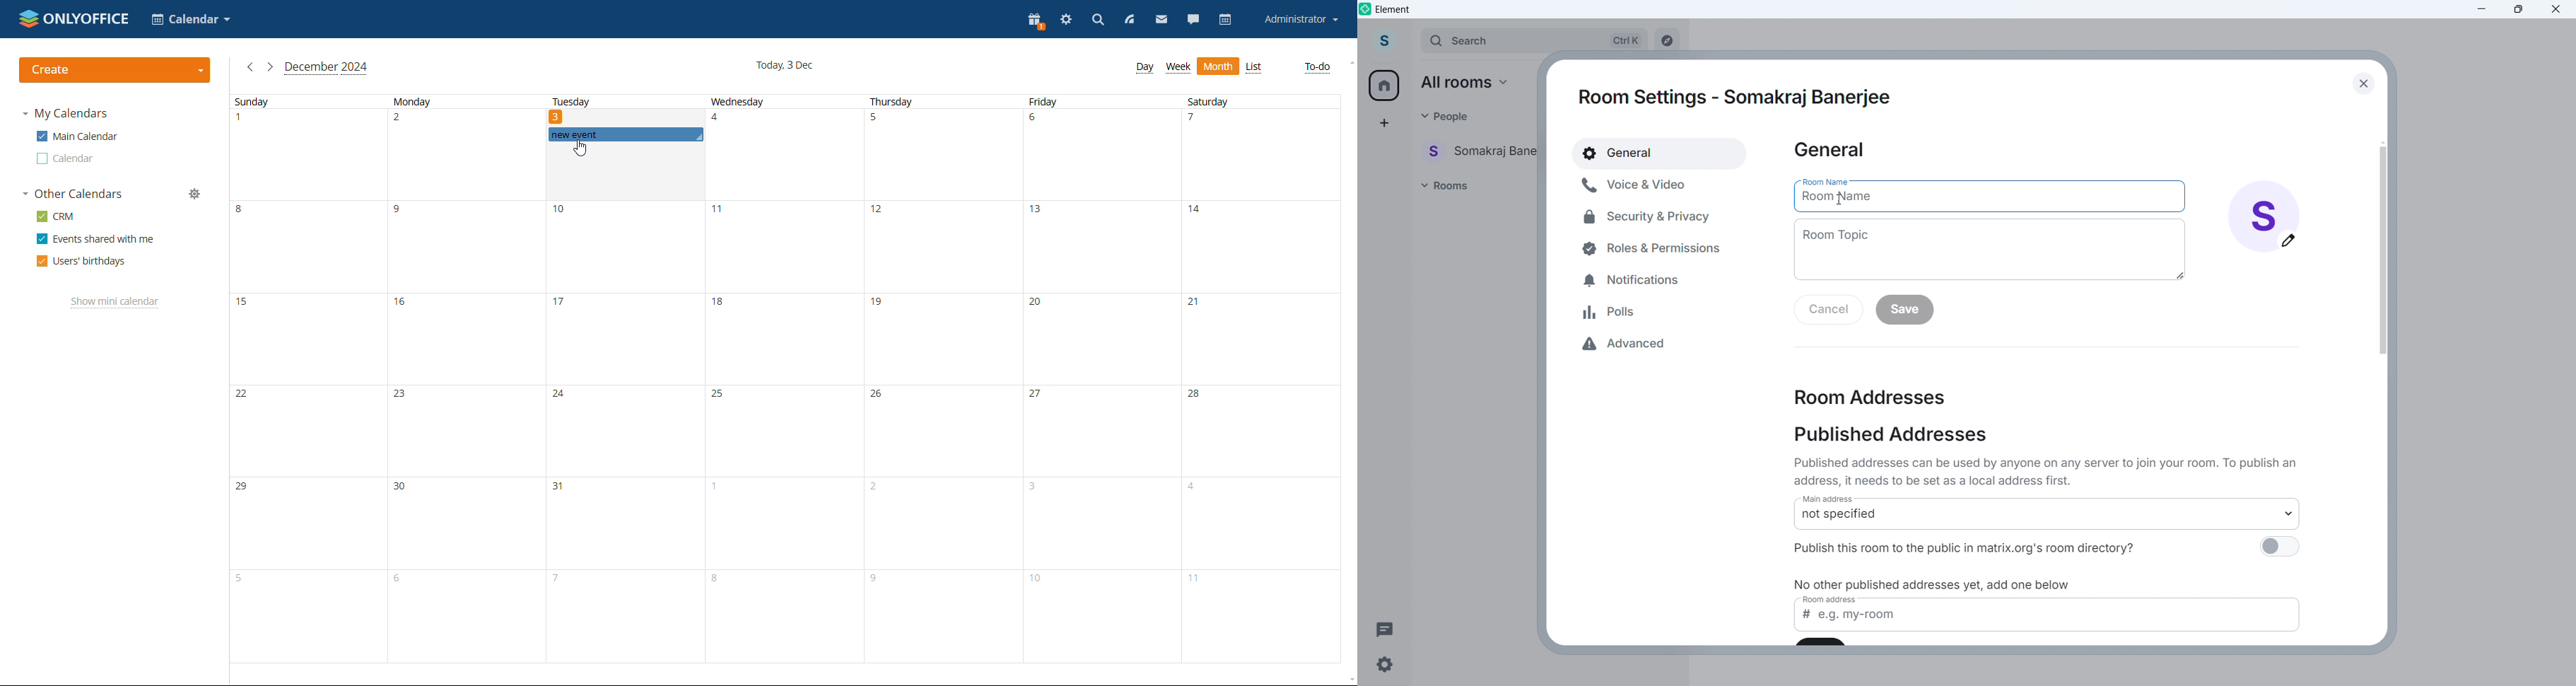 This screenshot has width=2576, height=700. Describe the element at coordinates (2482, 10) in the screenshot. I see `minimize` at that location.